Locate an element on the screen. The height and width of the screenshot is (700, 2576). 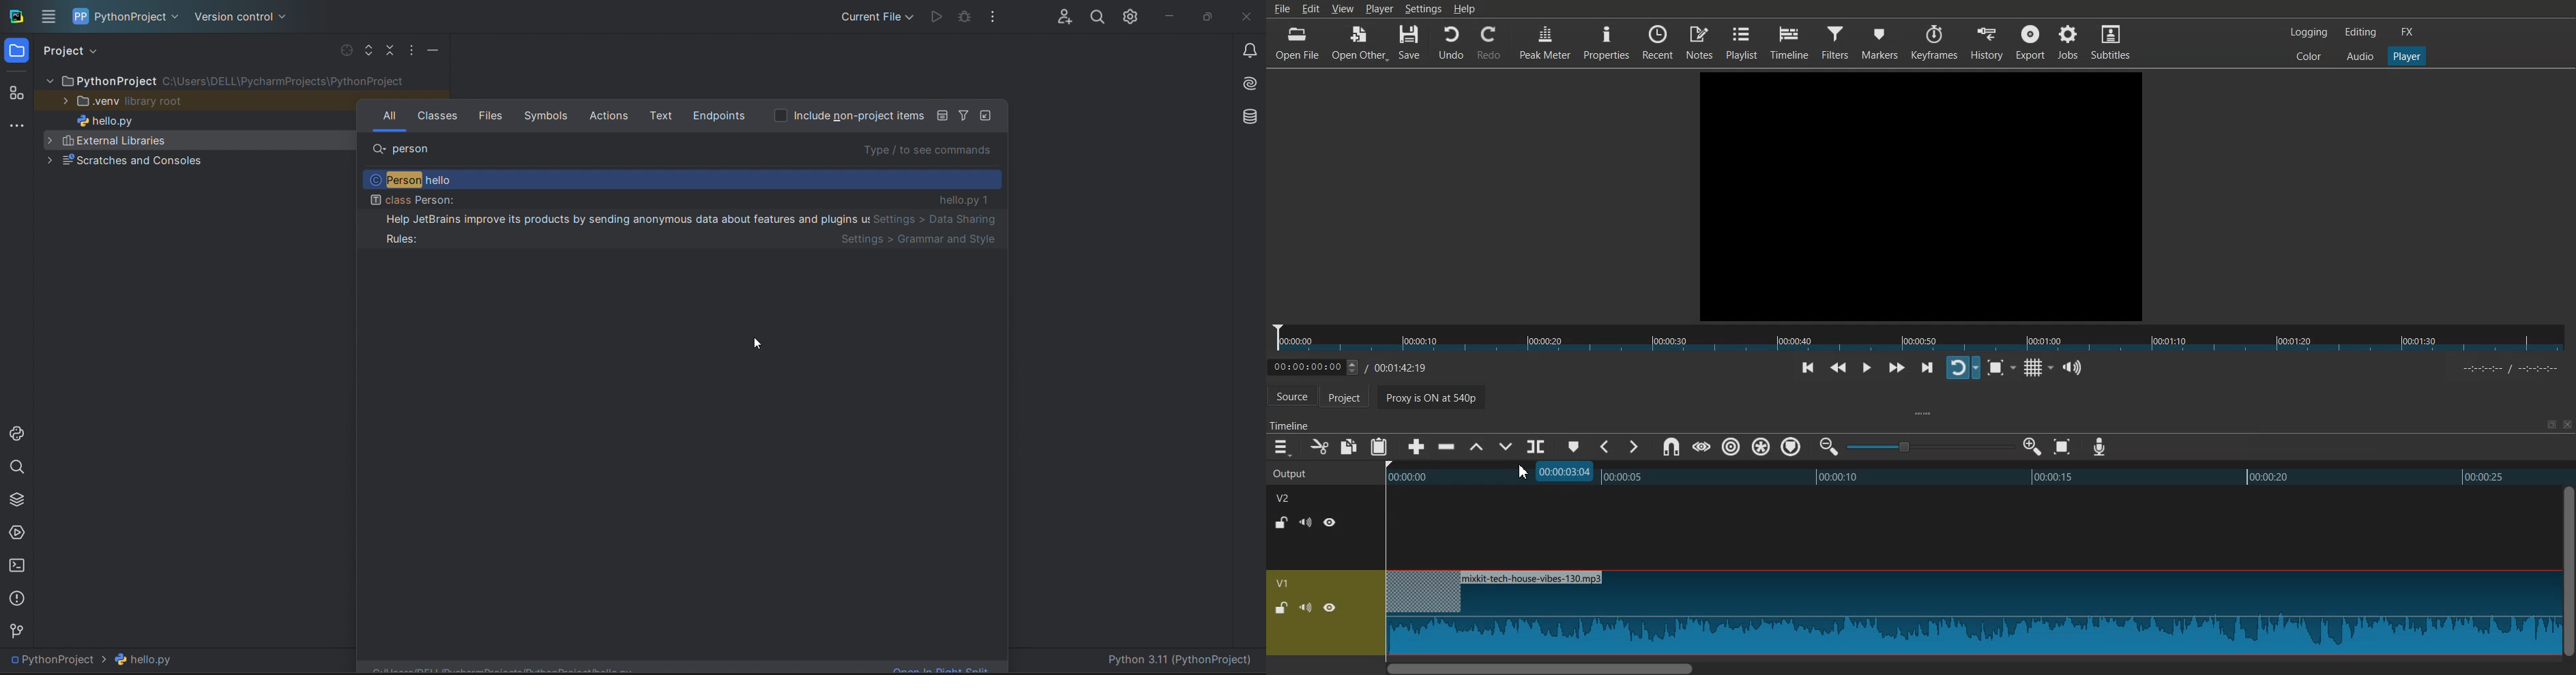
Hide is located at coordinates (1330, 608).